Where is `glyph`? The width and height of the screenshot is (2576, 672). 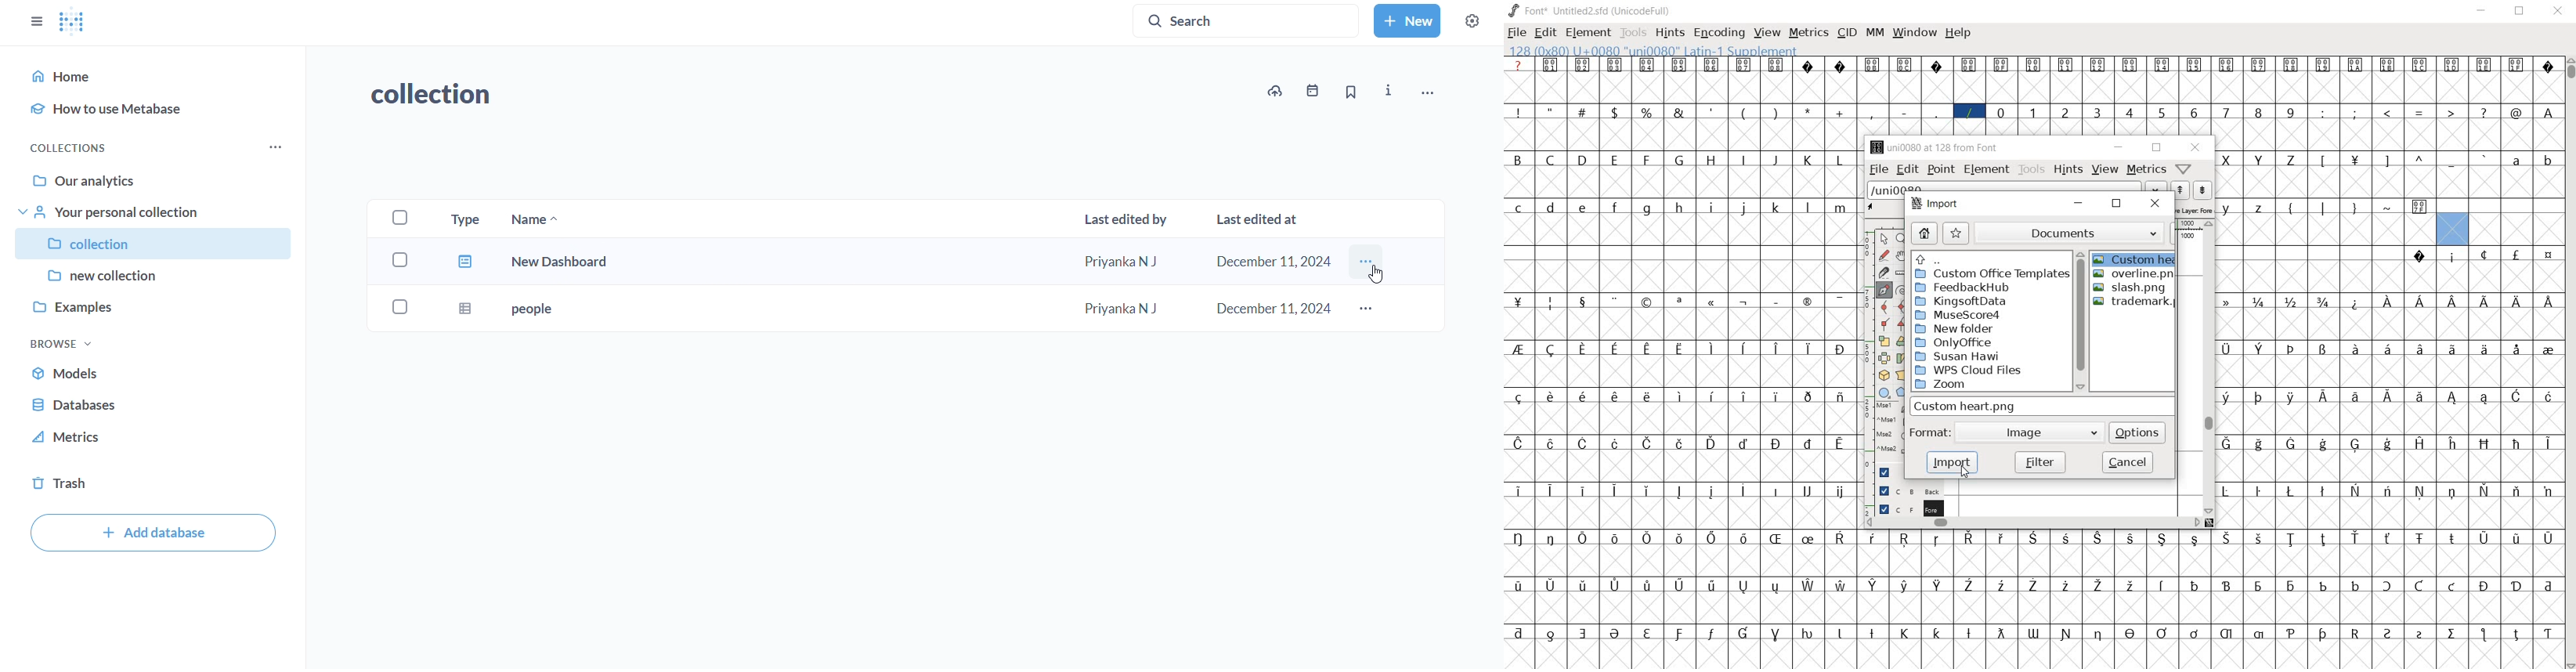 glyph is located at coordinates (2291, 398).